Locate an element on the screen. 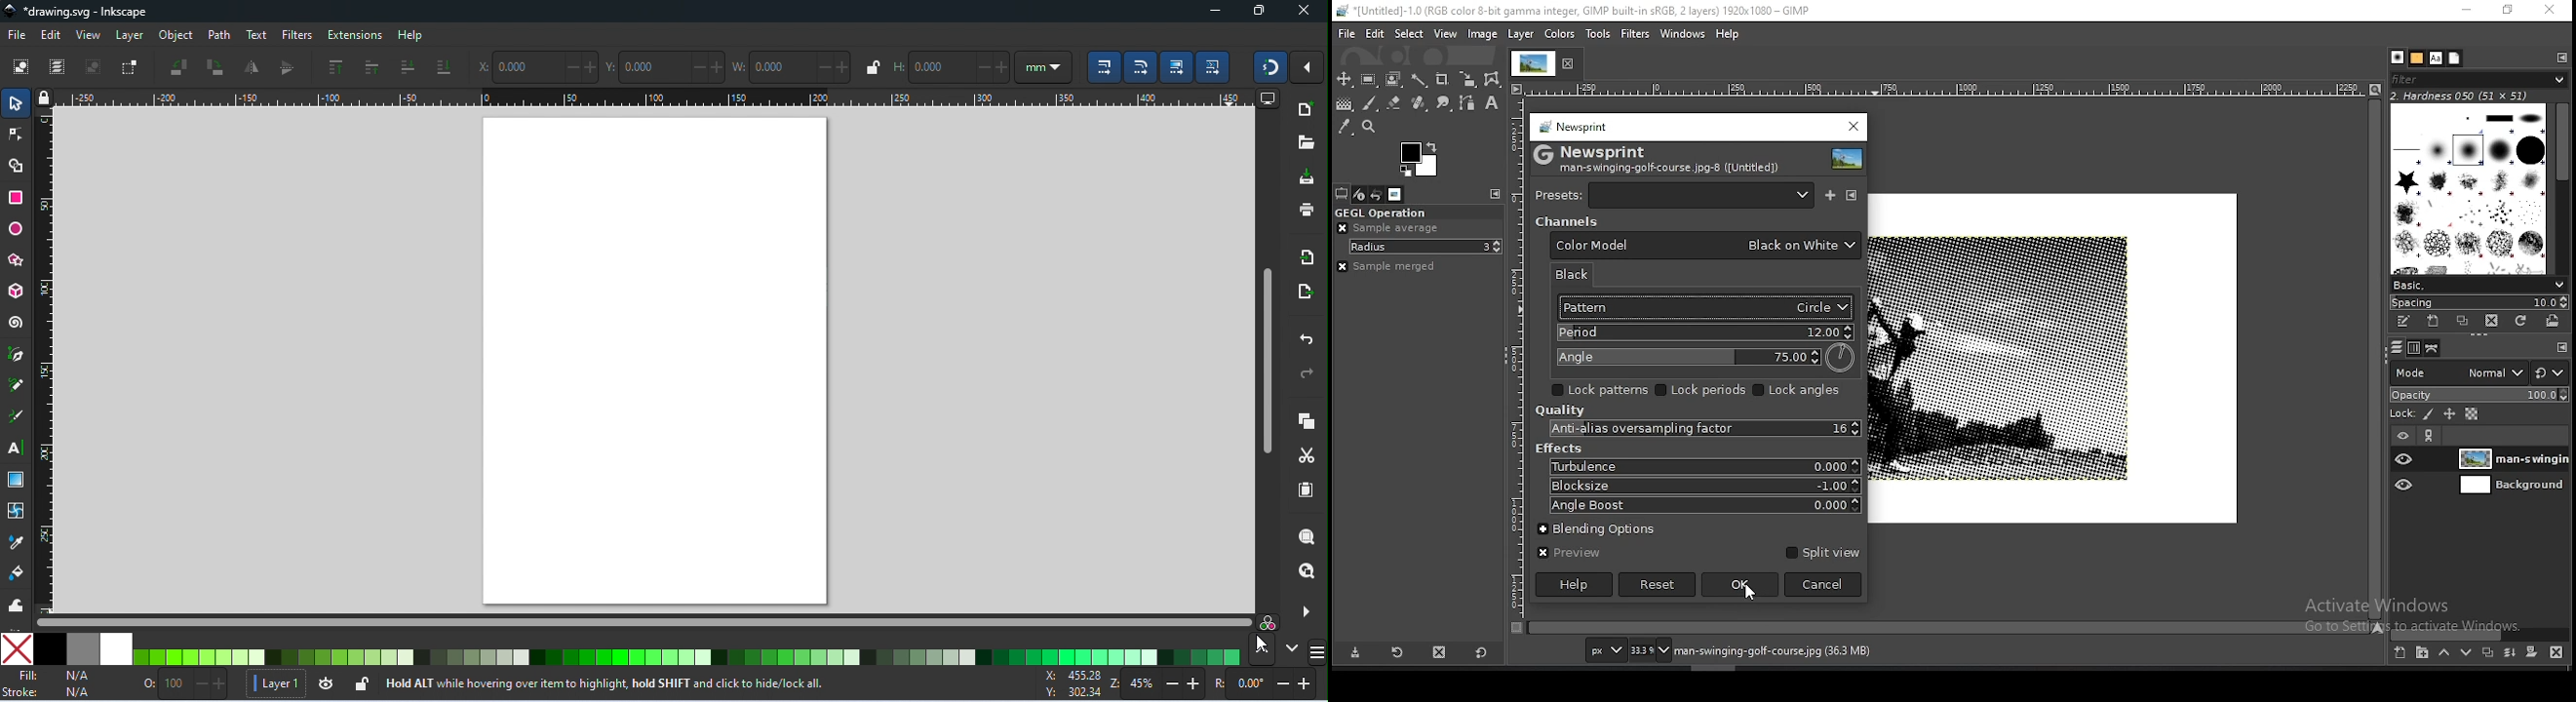  gradient is located at coordinates (17, 479).